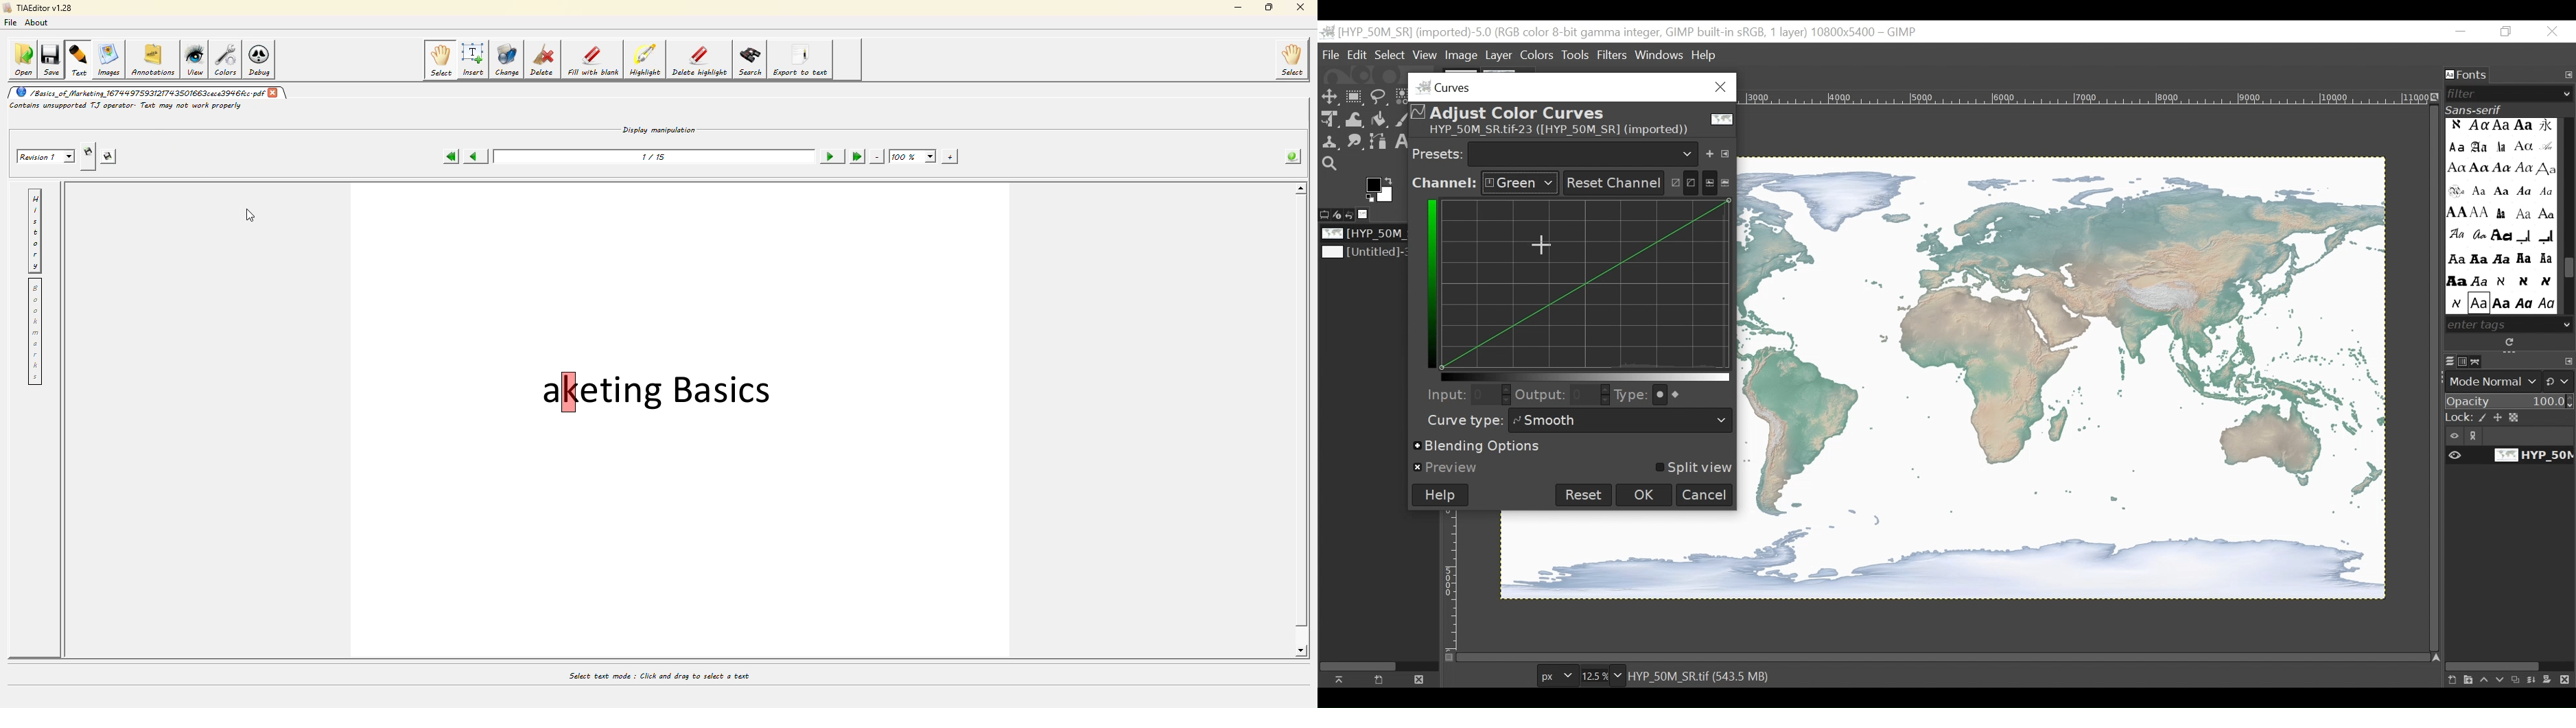 Image resolution: width=2576 pixels, height=728 pixels. What do you see at coordinates (659, 126) in the screenshot?
I see `display manipulation` at bounding box center [659, 126].